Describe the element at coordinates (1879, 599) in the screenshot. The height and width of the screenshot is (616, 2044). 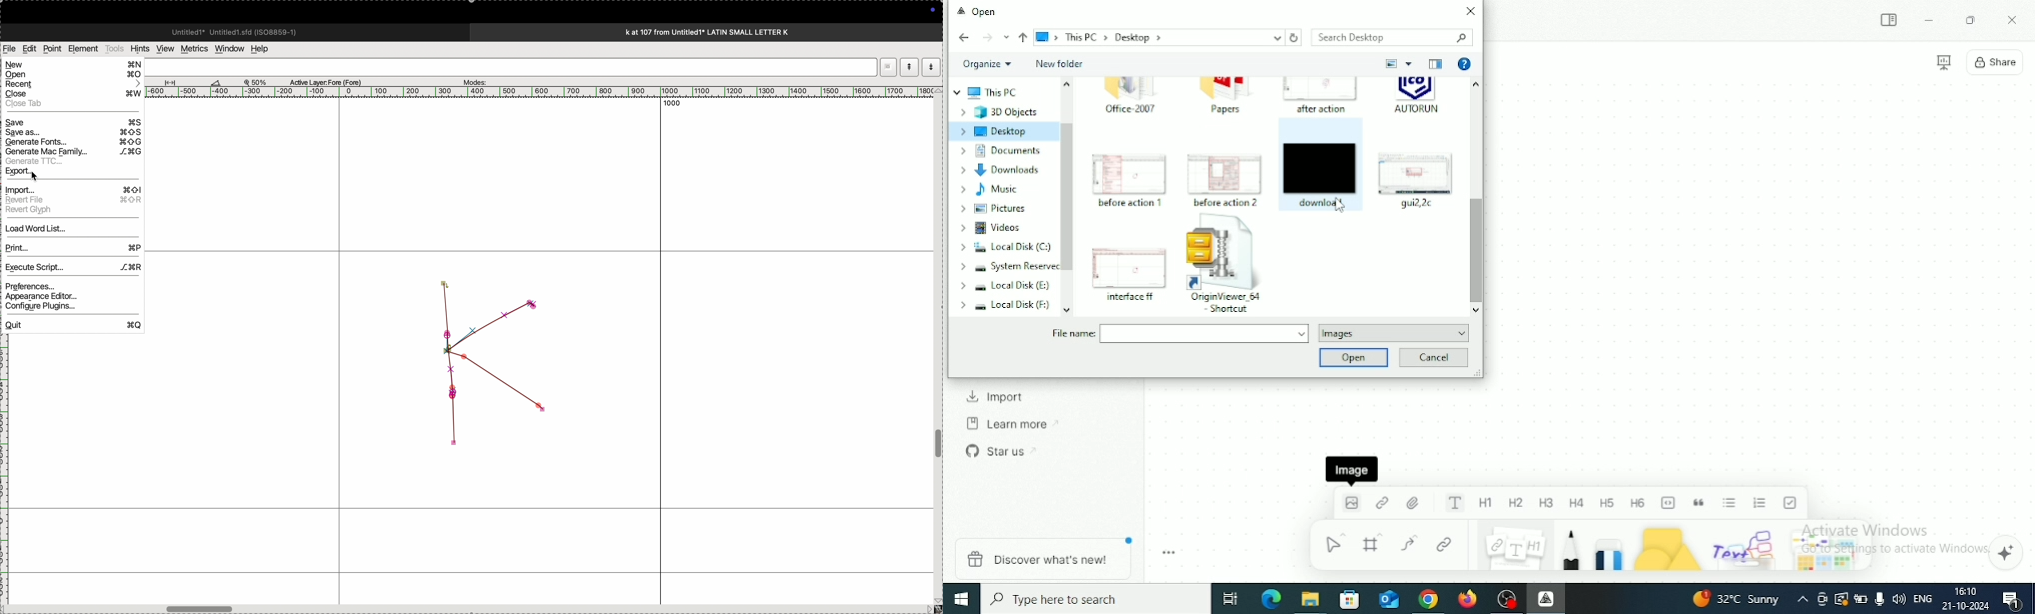
I see `Mic` at that location.